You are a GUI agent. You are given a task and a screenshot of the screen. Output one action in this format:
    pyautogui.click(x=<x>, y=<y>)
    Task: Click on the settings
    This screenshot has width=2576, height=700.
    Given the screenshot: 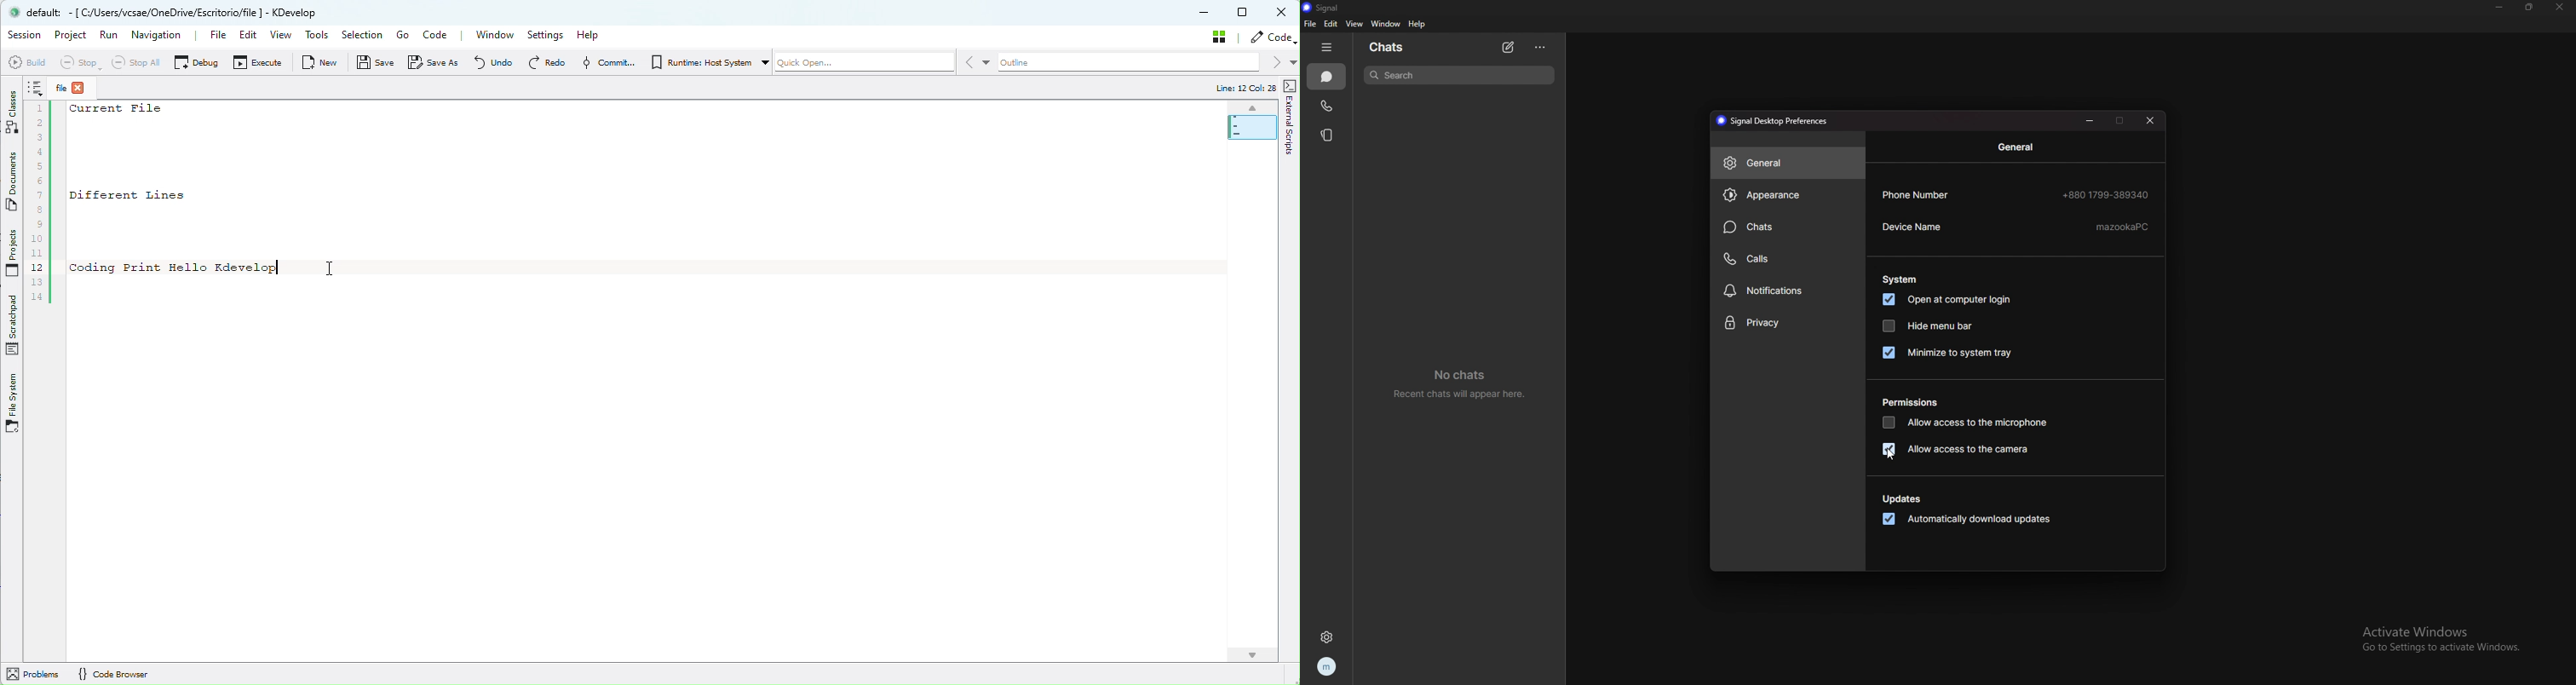 What is the action you would take?
    pyautogui.click(x=1327, y=636)
    